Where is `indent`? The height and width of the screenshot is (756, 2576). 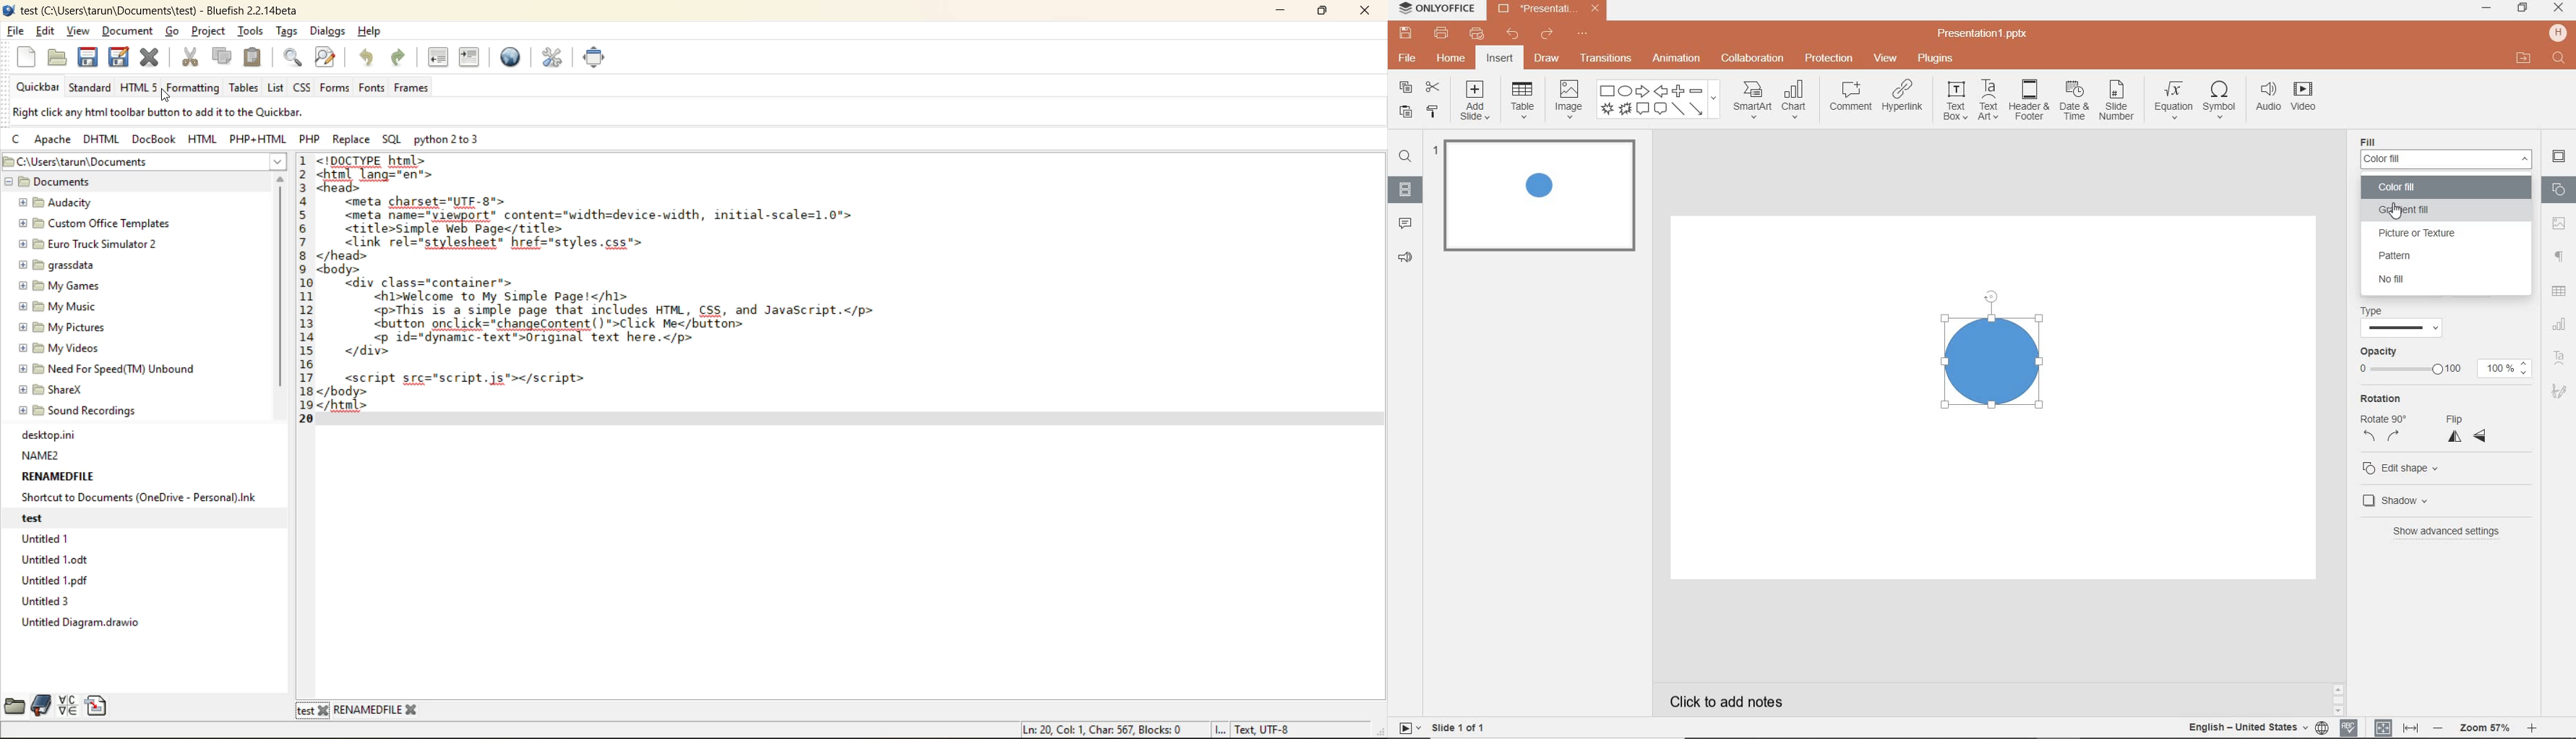
indent is located at coordinates (472, 58).